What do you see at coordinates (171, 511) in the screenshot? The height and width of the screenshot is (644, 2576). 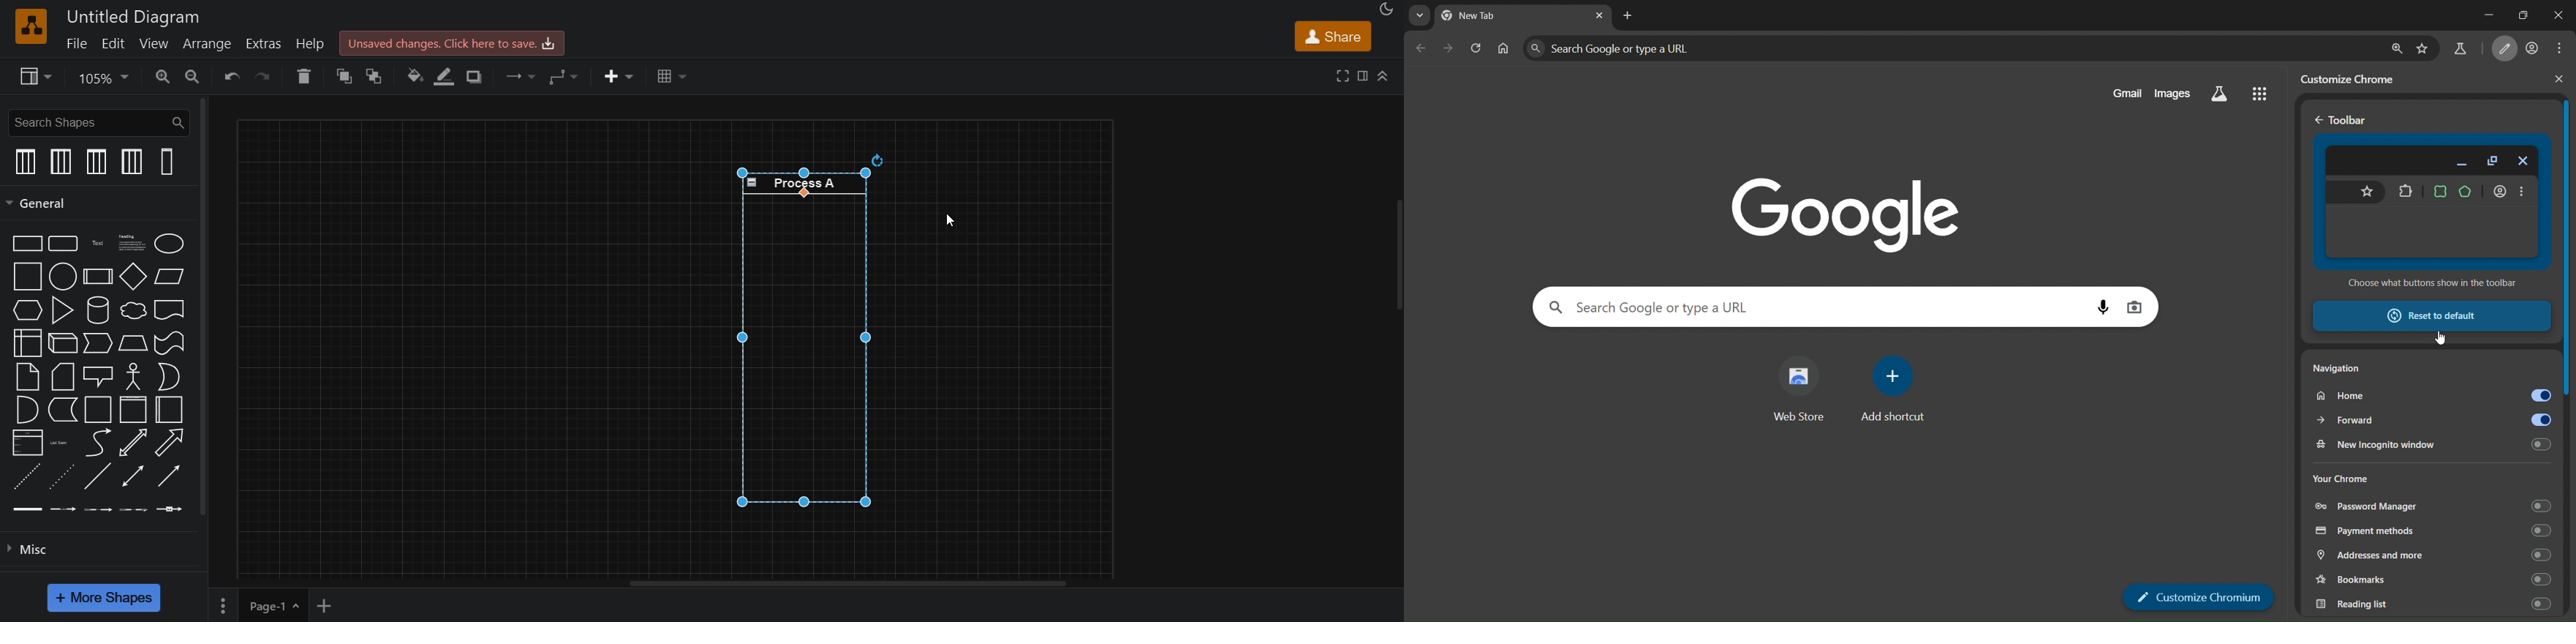 I see `connector with symbol` at bounding box center [171, 511].